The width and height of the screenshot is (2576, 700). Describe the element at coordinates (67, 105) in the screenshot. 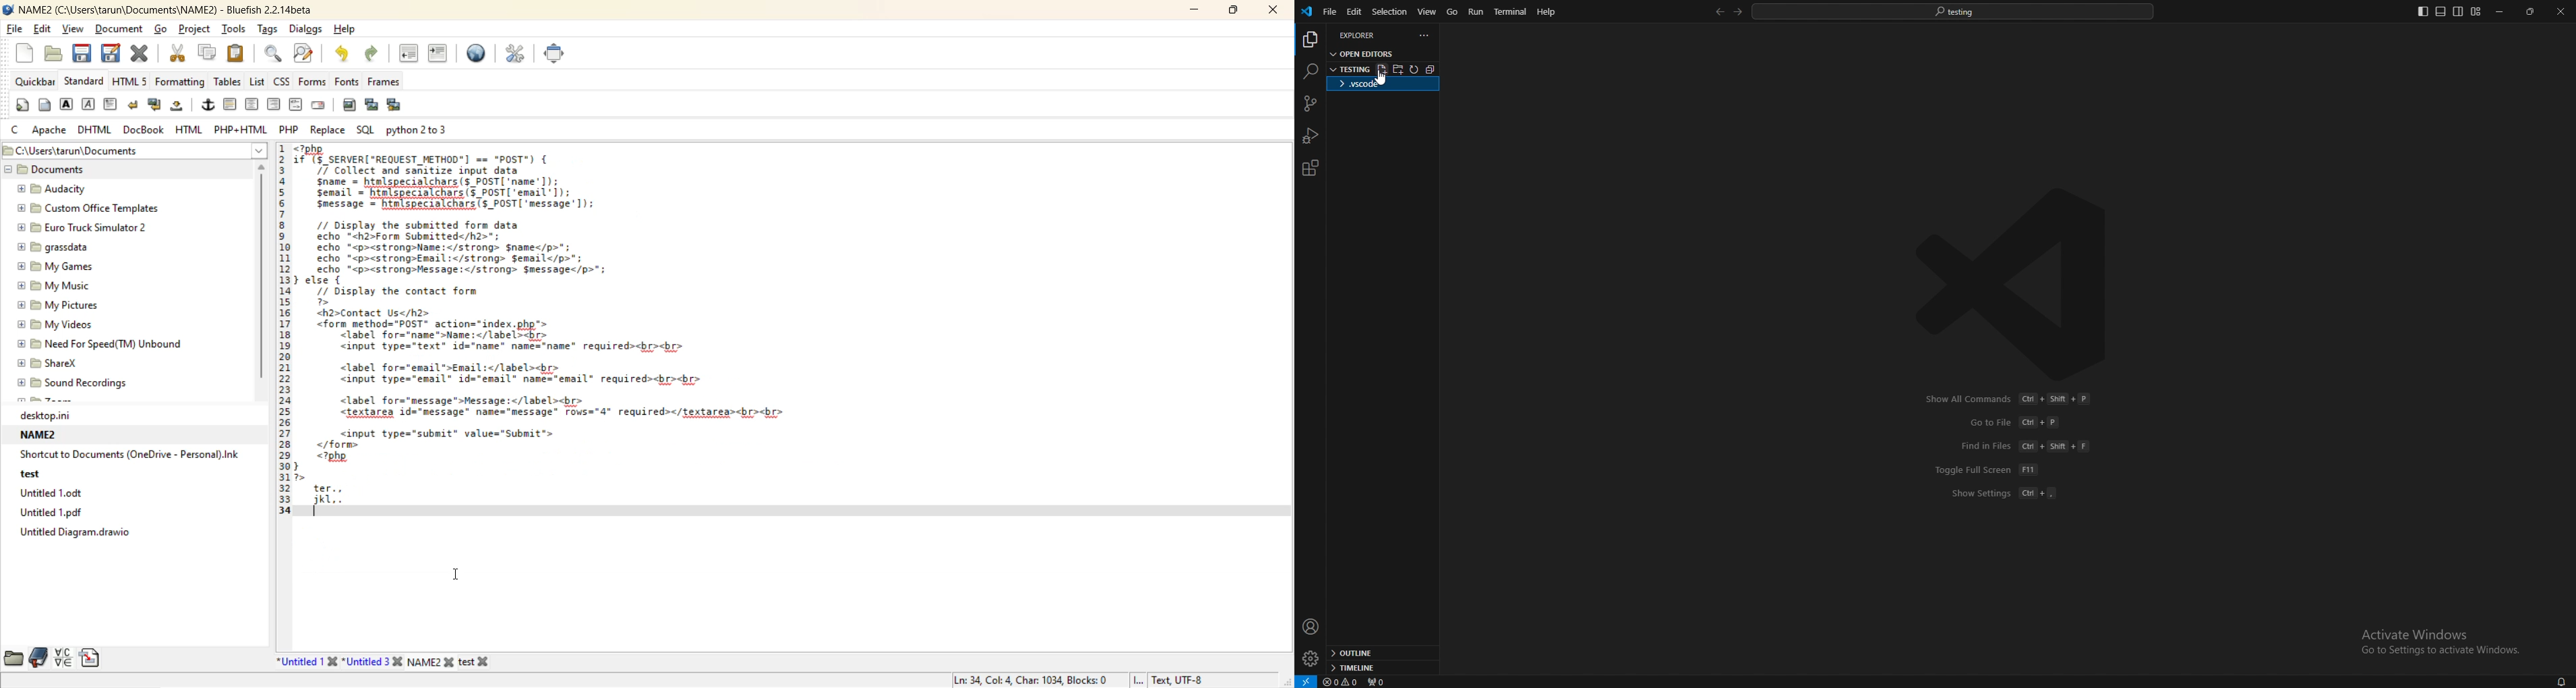

I see `strong` at that location.